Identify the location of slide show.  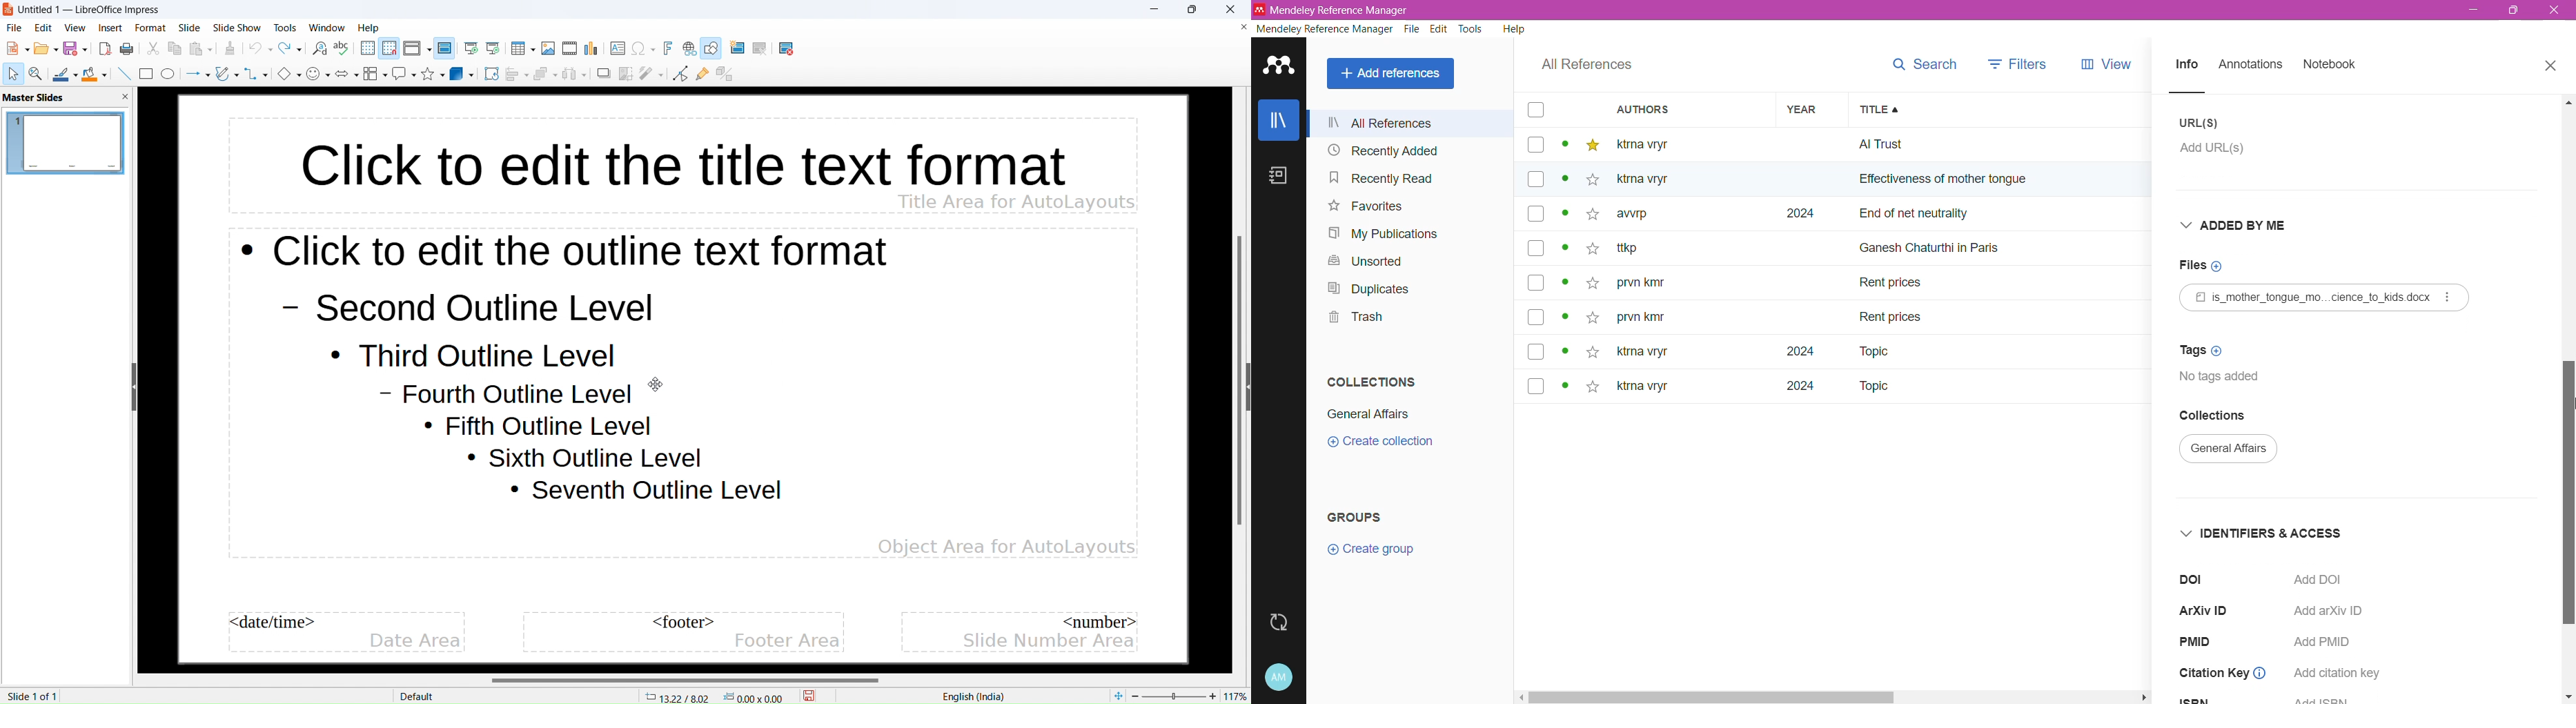
(237, 27).